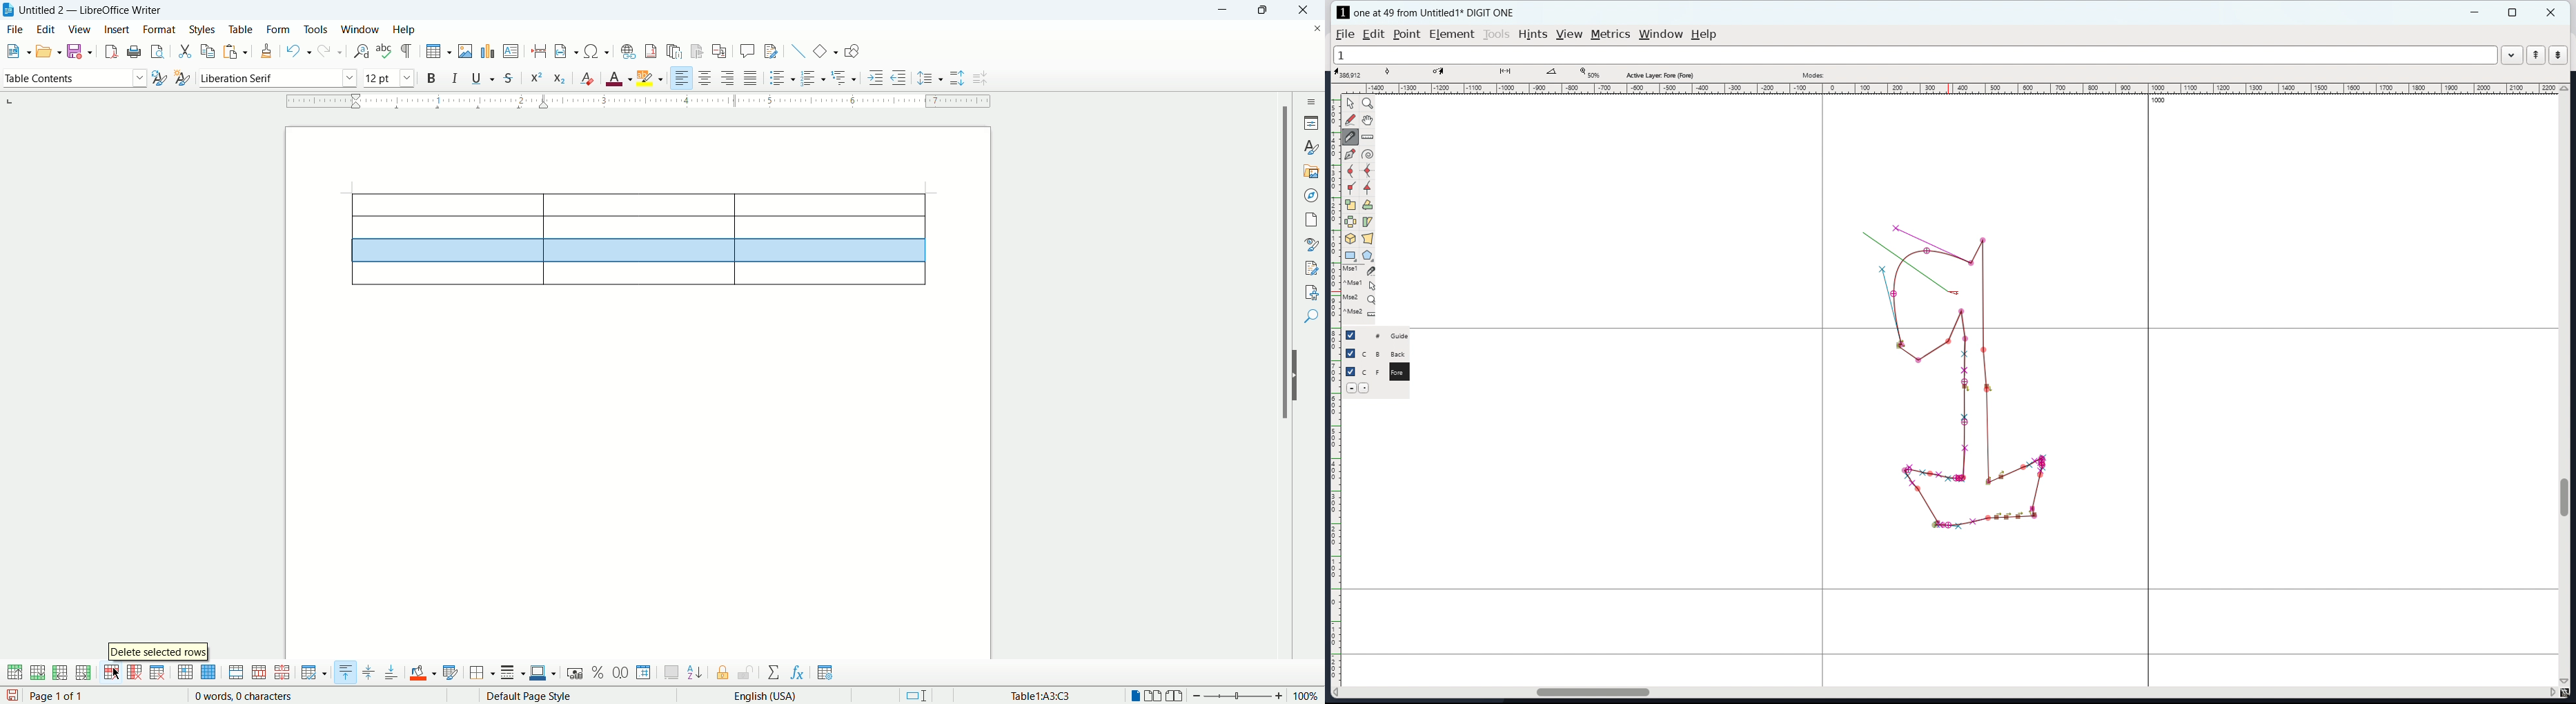 The image size is (2576, 728). What do you see at coordinates (1371, 136) in the screenshot?
I see `measurendistance, angle between points` at bounding box center [1371, 136].